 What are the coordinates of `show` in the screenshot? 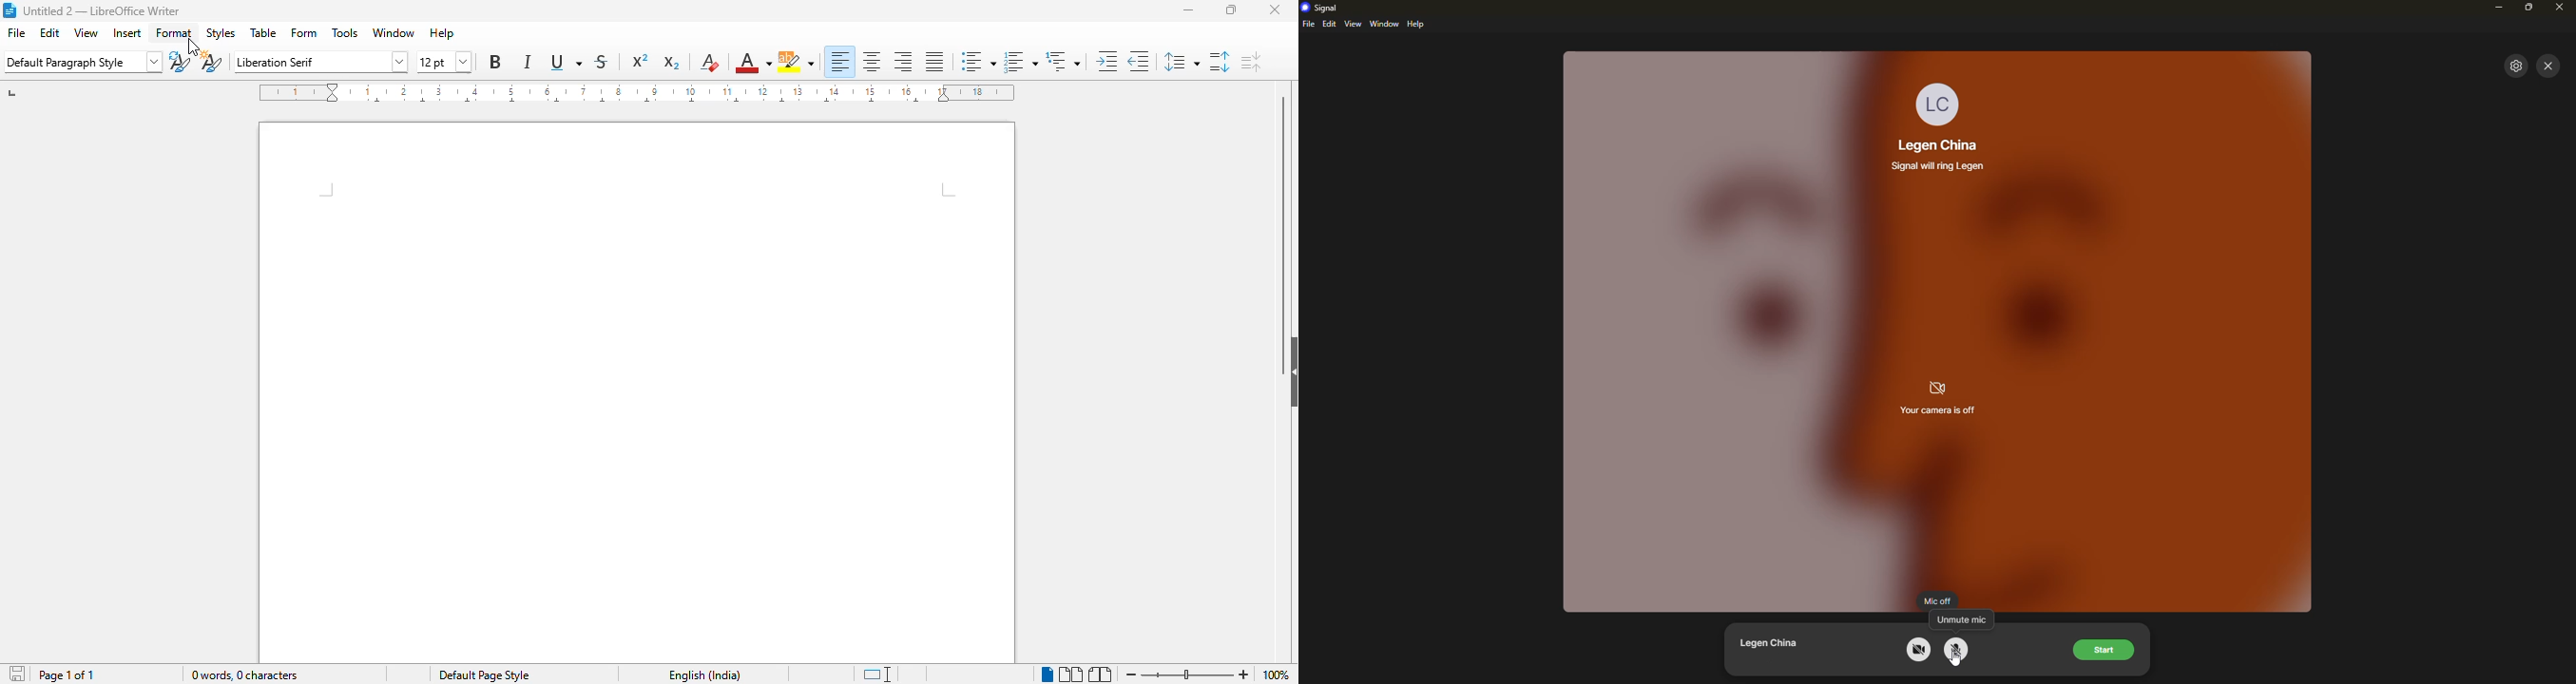 It's located at (1290, 372).